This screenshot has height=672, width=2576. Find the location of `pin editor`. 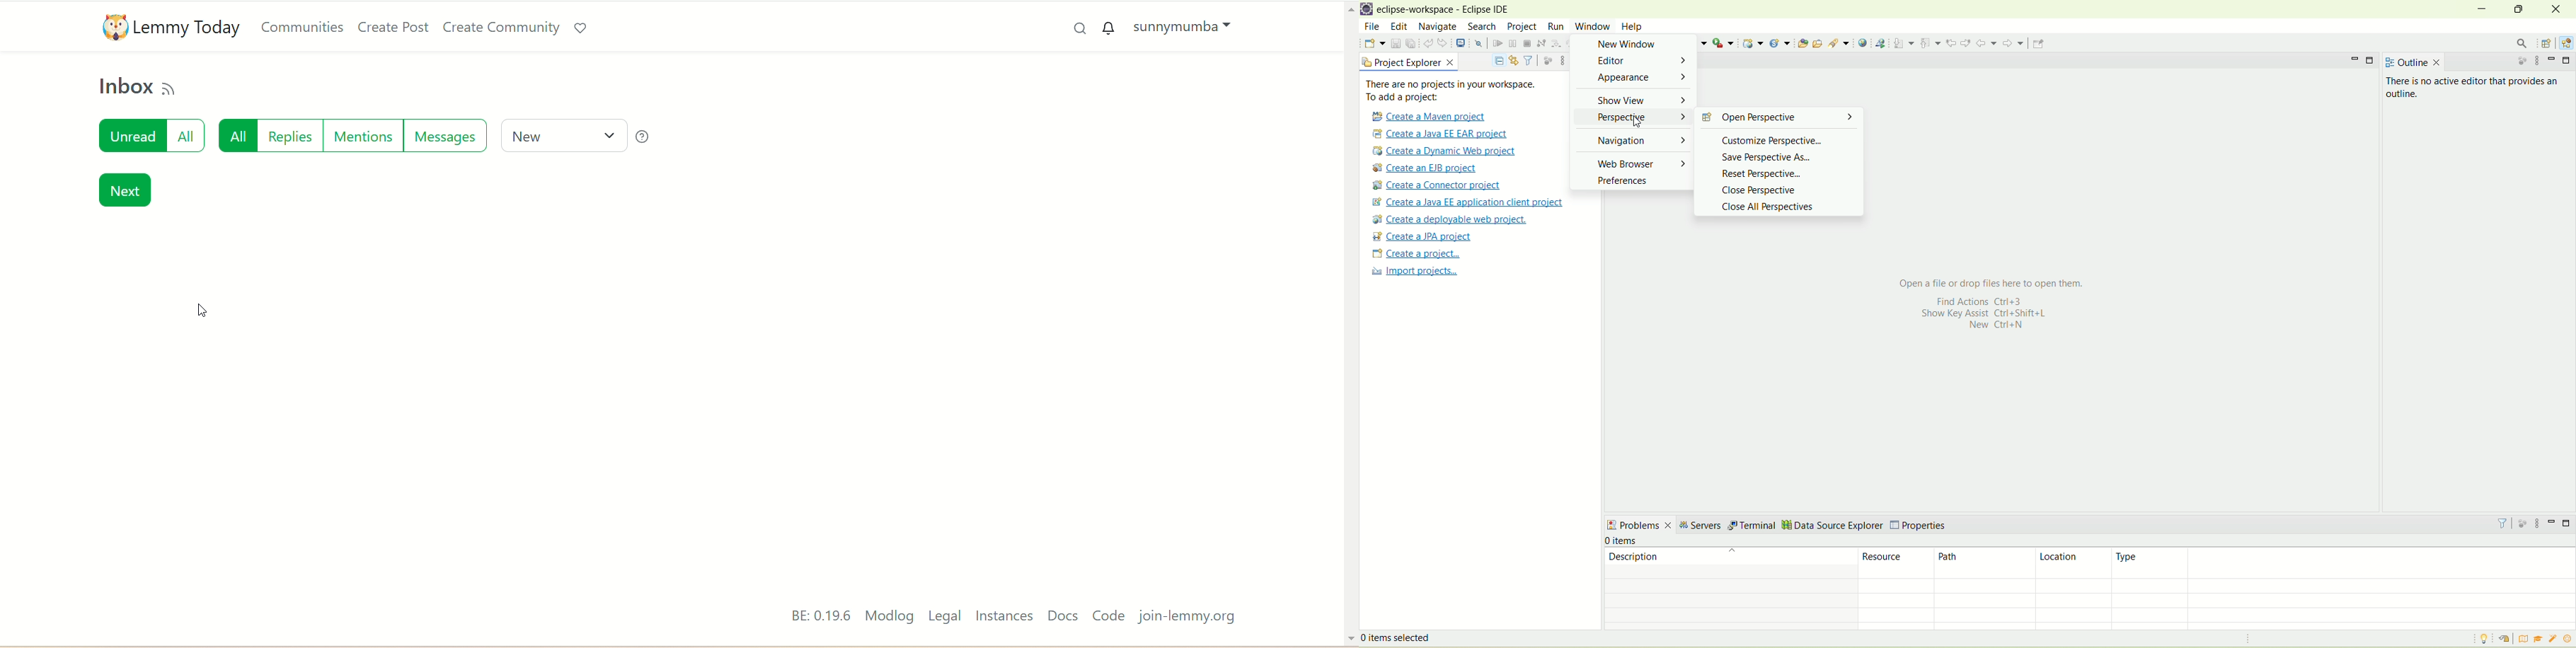

pin editor is located at coordinates (2038, 45).